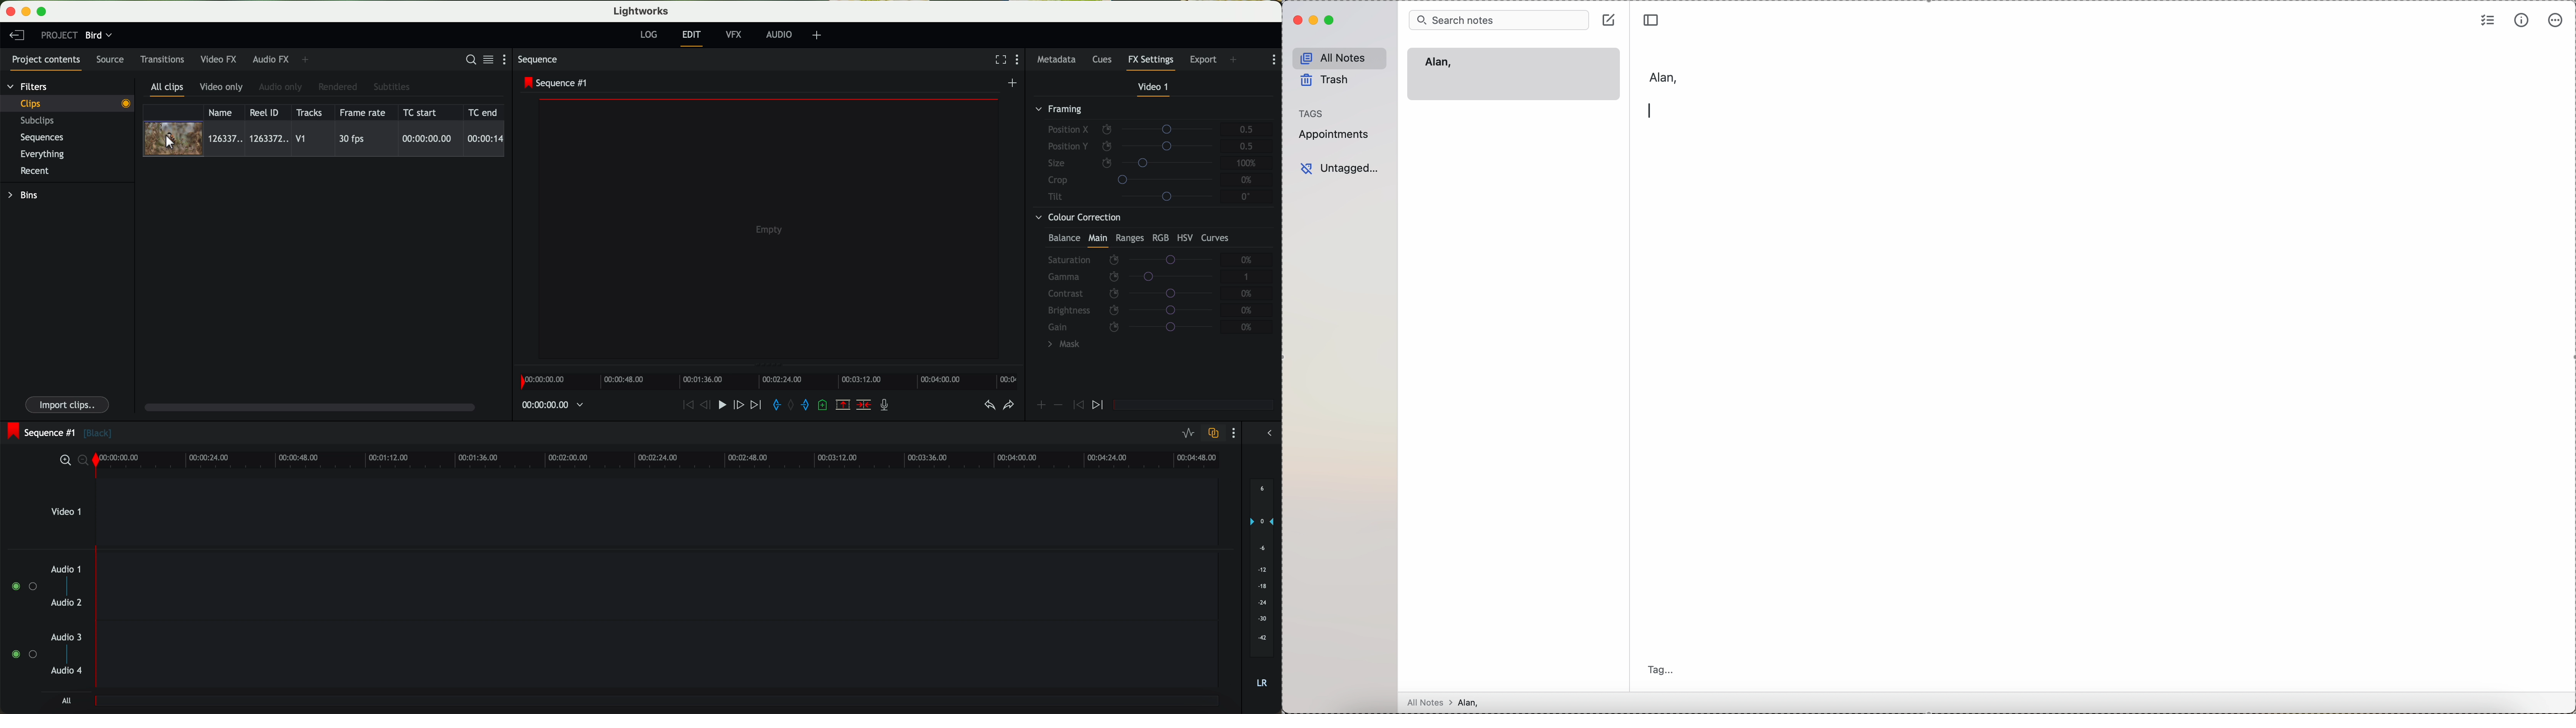  What do you see at coordinates (1062, 345) in the screenshot?
I see `mask` at bounding box center [1062, 345].